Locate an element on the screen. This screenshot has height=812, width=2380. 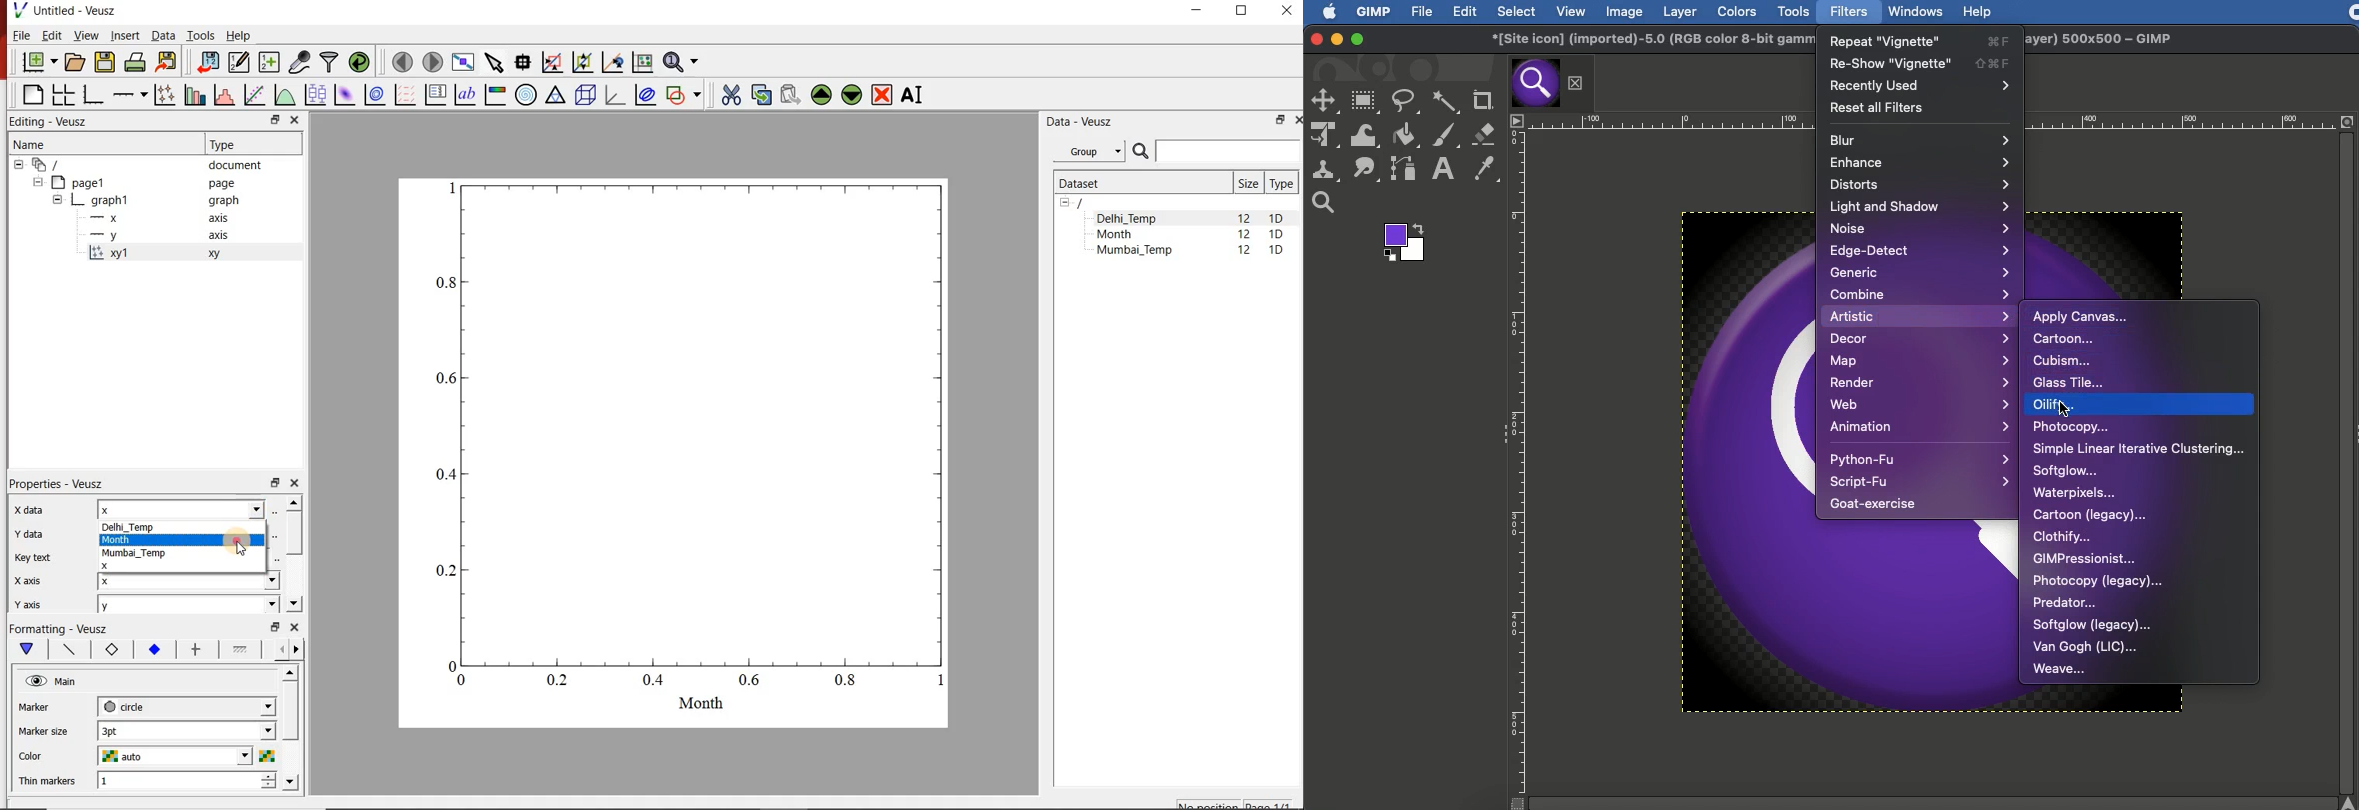
Windows is located at coordinates (1915, 10).